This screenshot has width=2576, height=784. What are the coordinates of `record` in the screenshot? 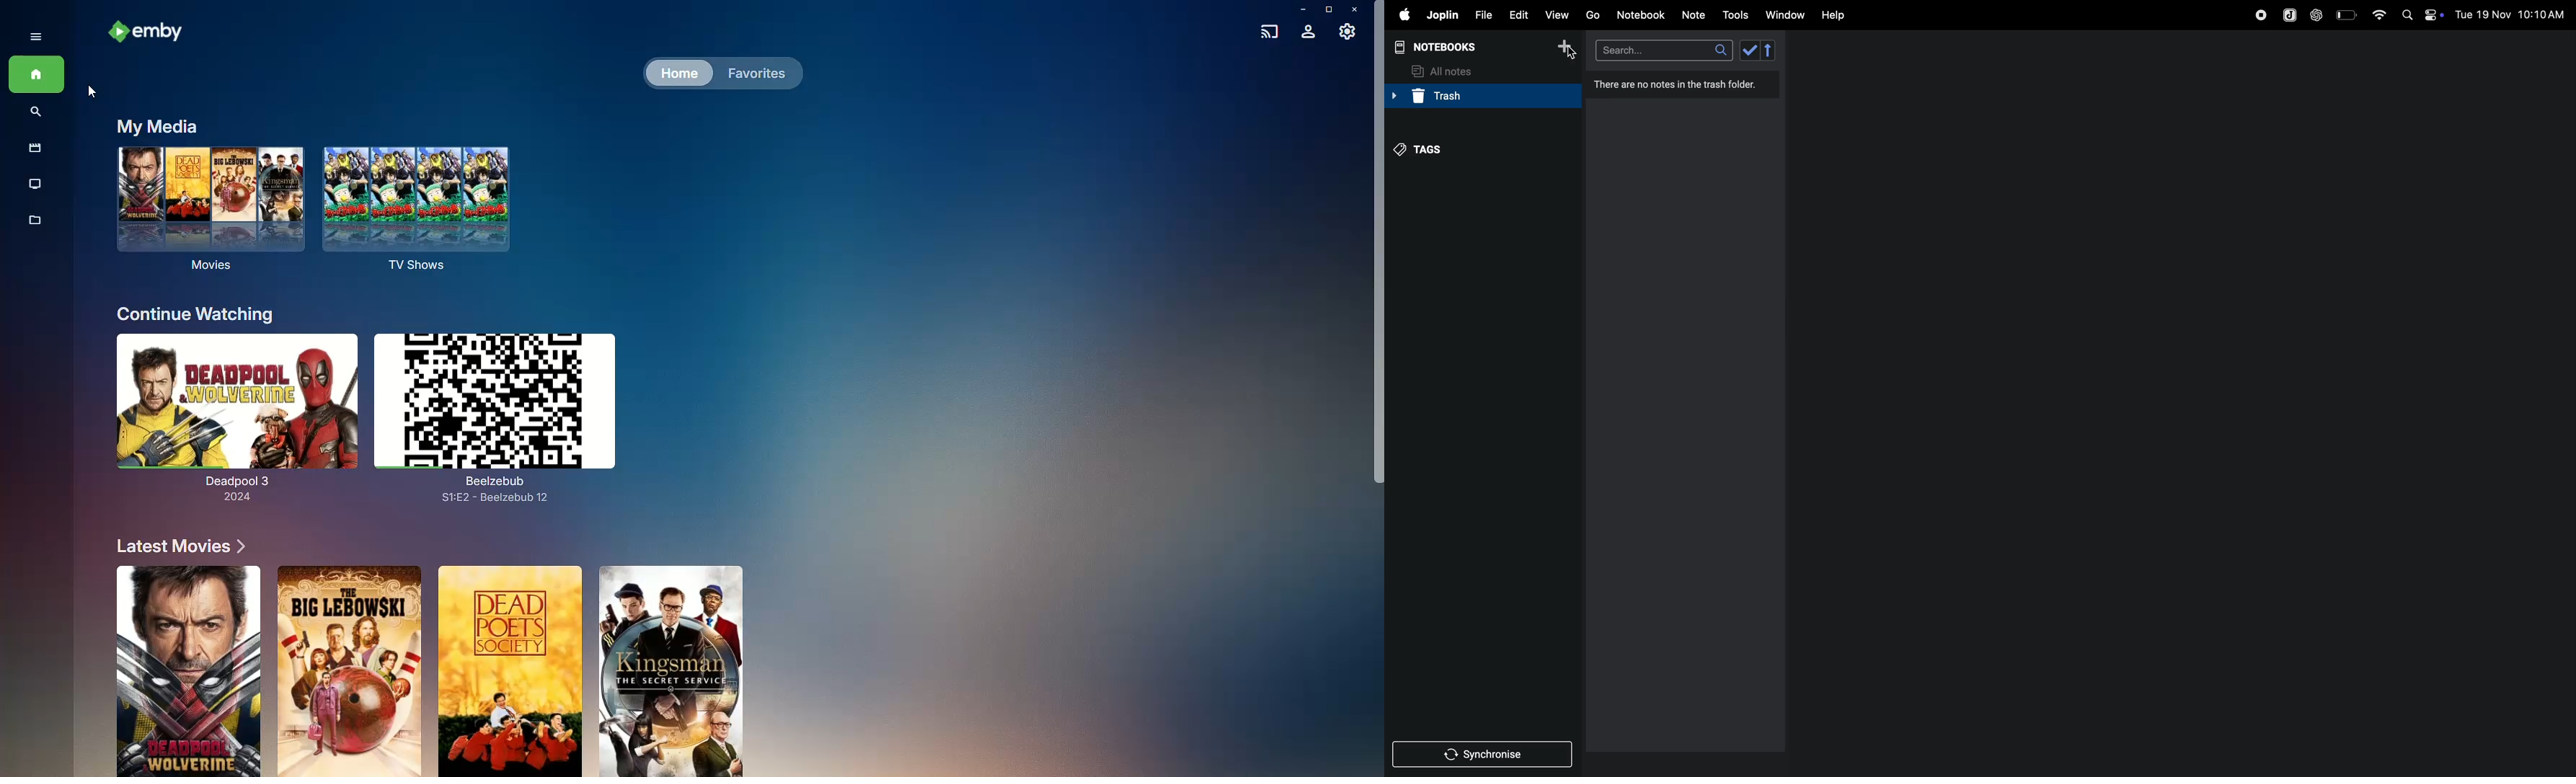 It's located at (2257, 15).